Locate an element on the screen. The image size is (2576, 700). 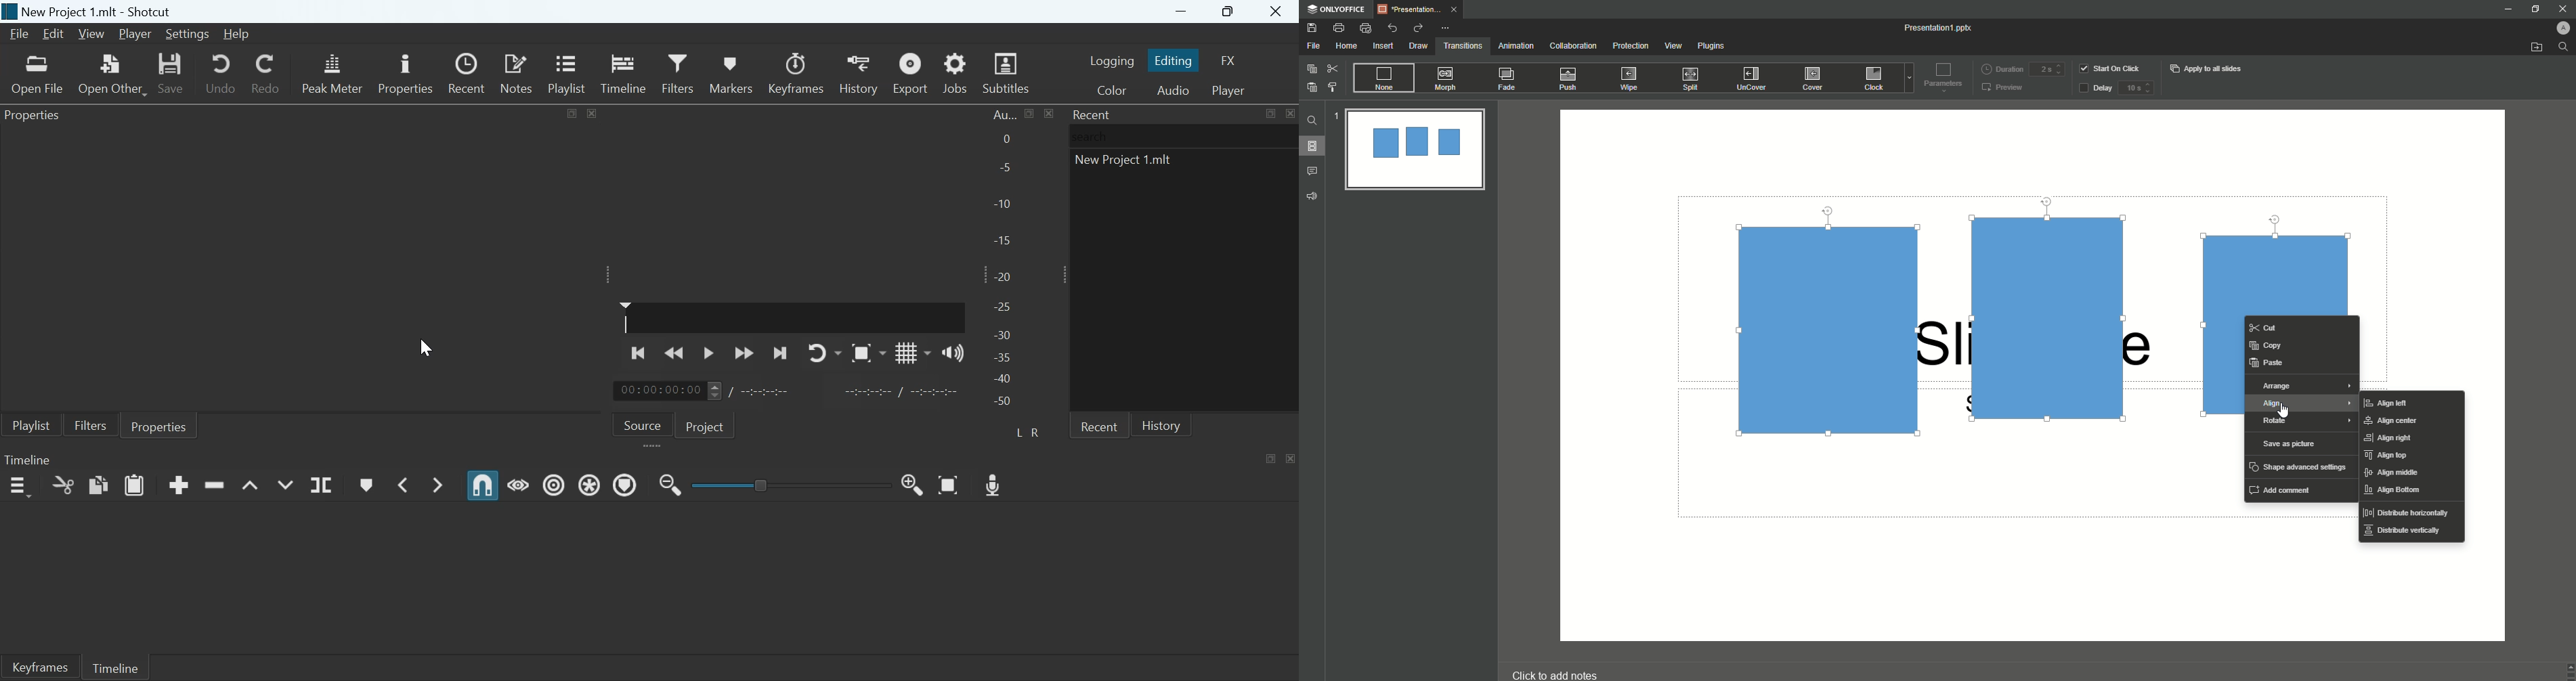
shape 3 selected is located at coordinates (2287, 258).